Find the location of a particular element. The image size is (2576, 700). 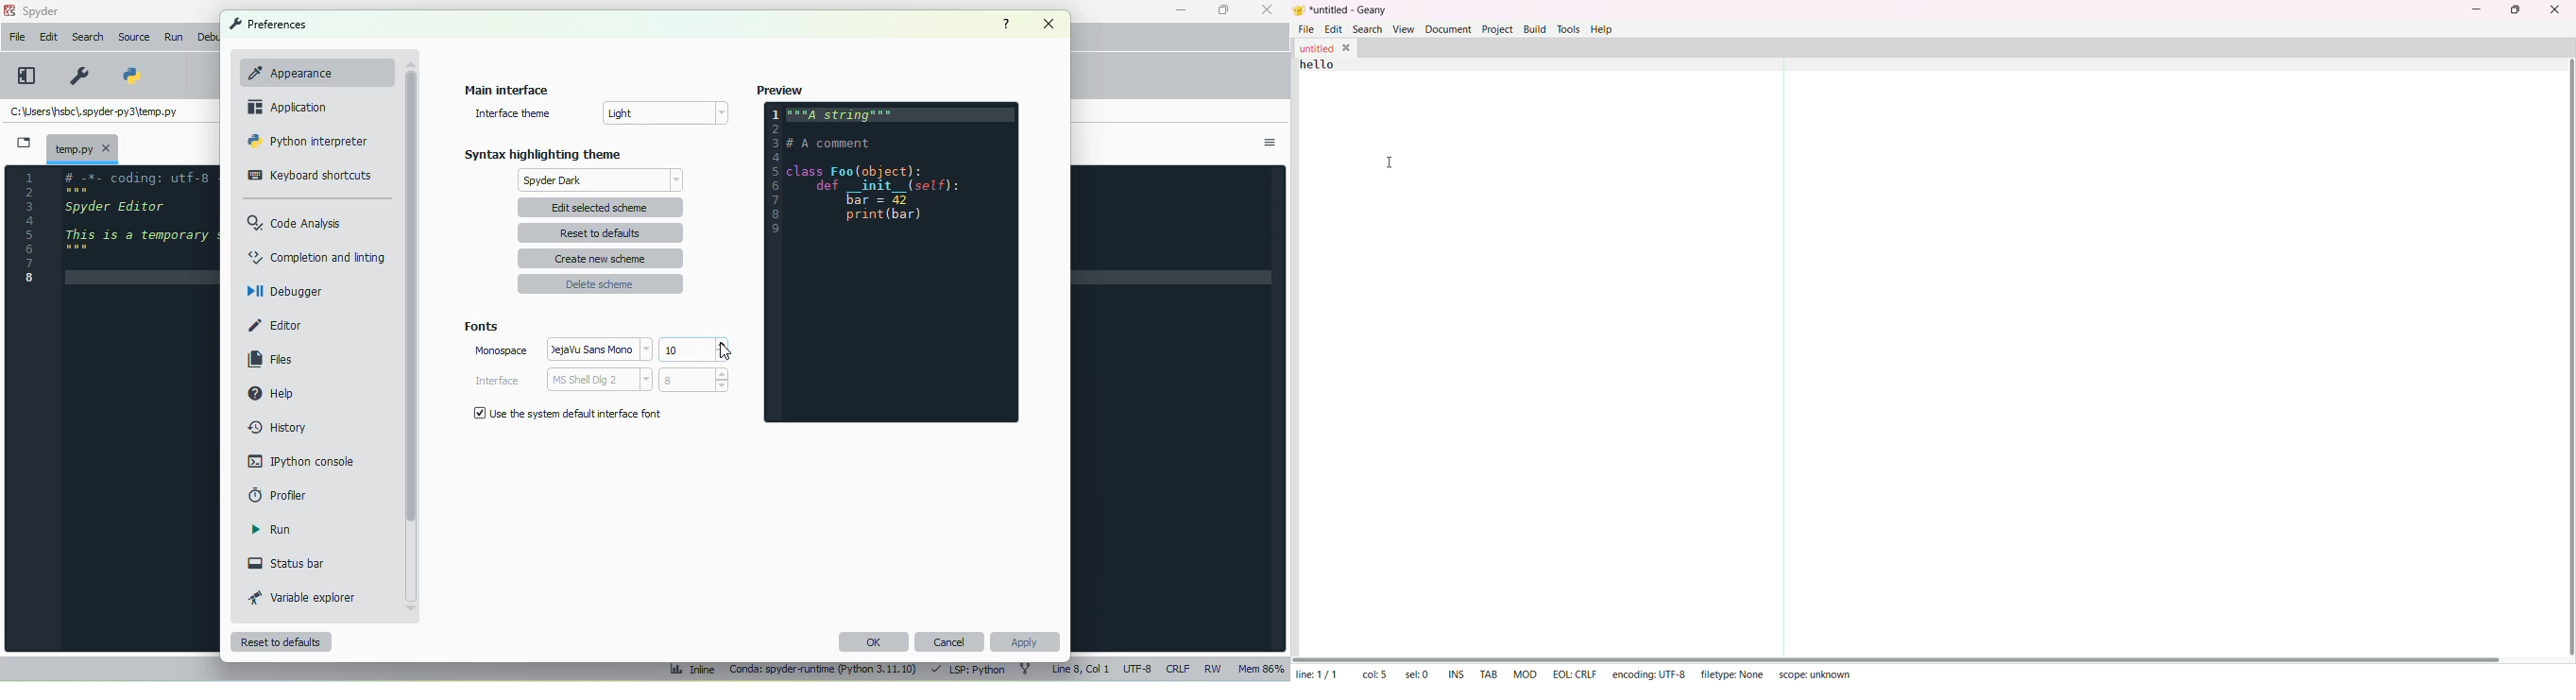

run is located at coordinates (176, 38).